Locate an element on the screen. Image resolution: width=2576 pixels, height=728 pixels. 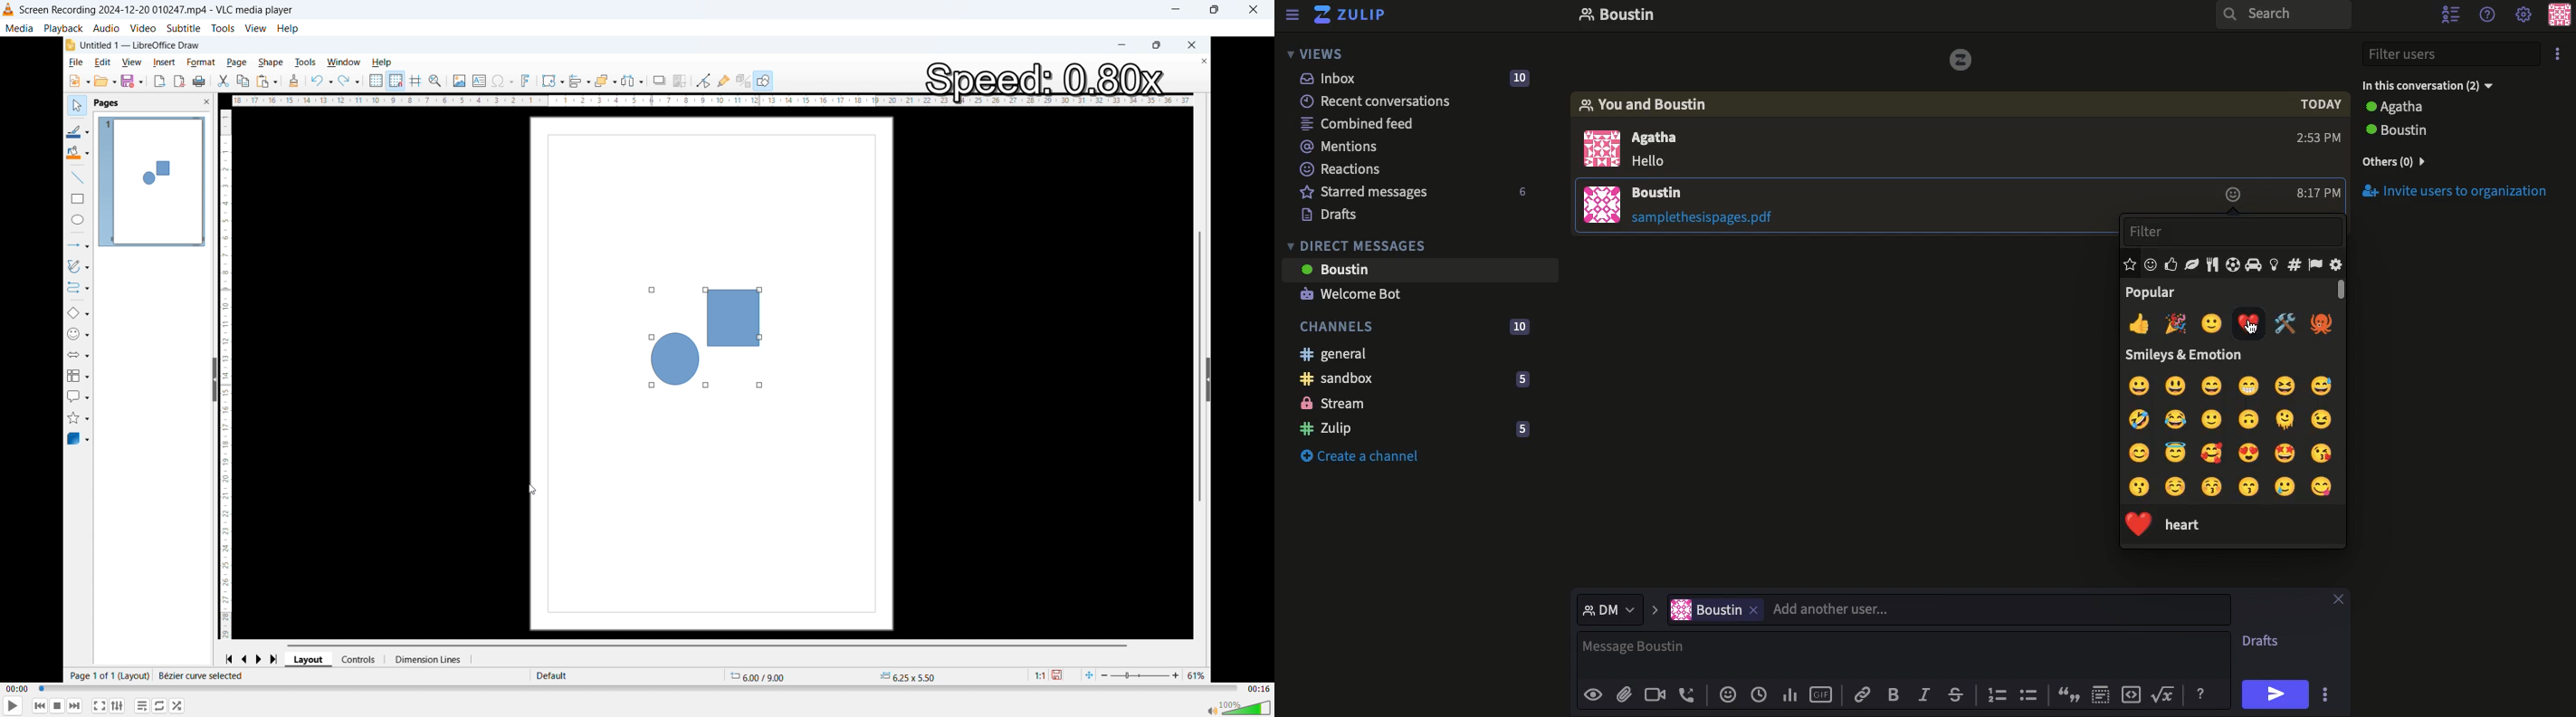
cursor on heart emoji  is located at coordinates (2235, 524).